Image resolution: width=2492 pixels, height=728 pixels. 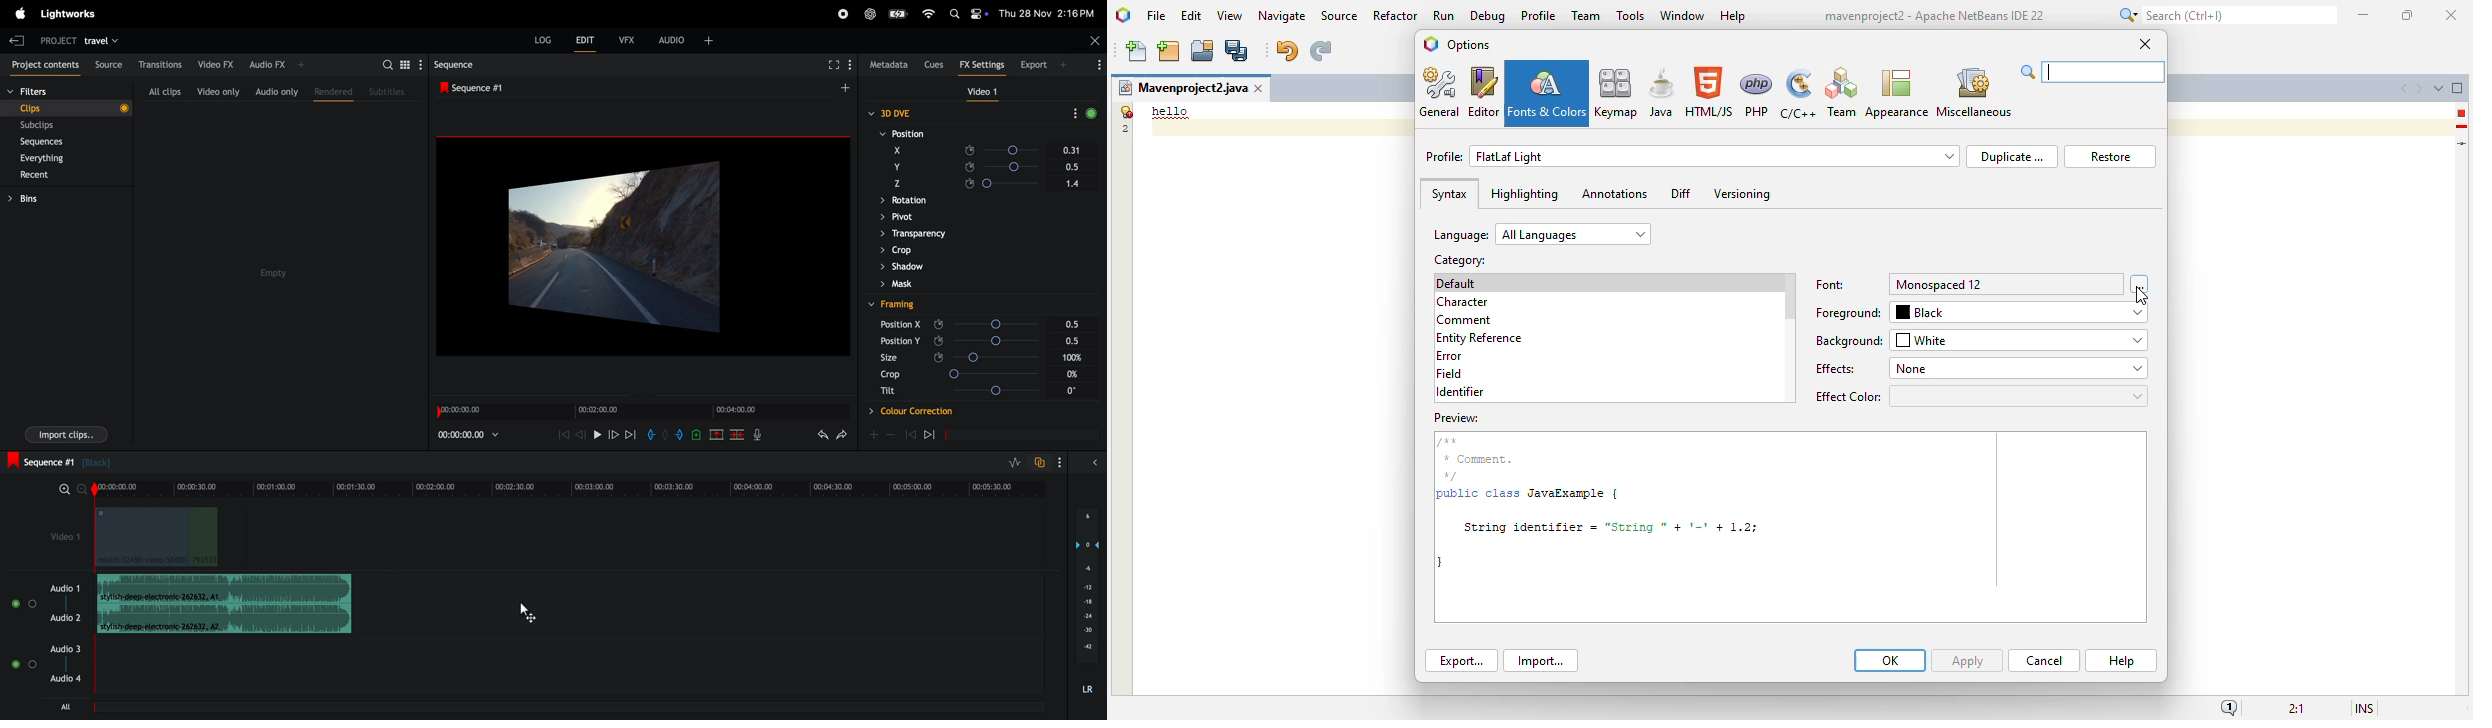 I want to click on sequence, so click(x=464, y=64).